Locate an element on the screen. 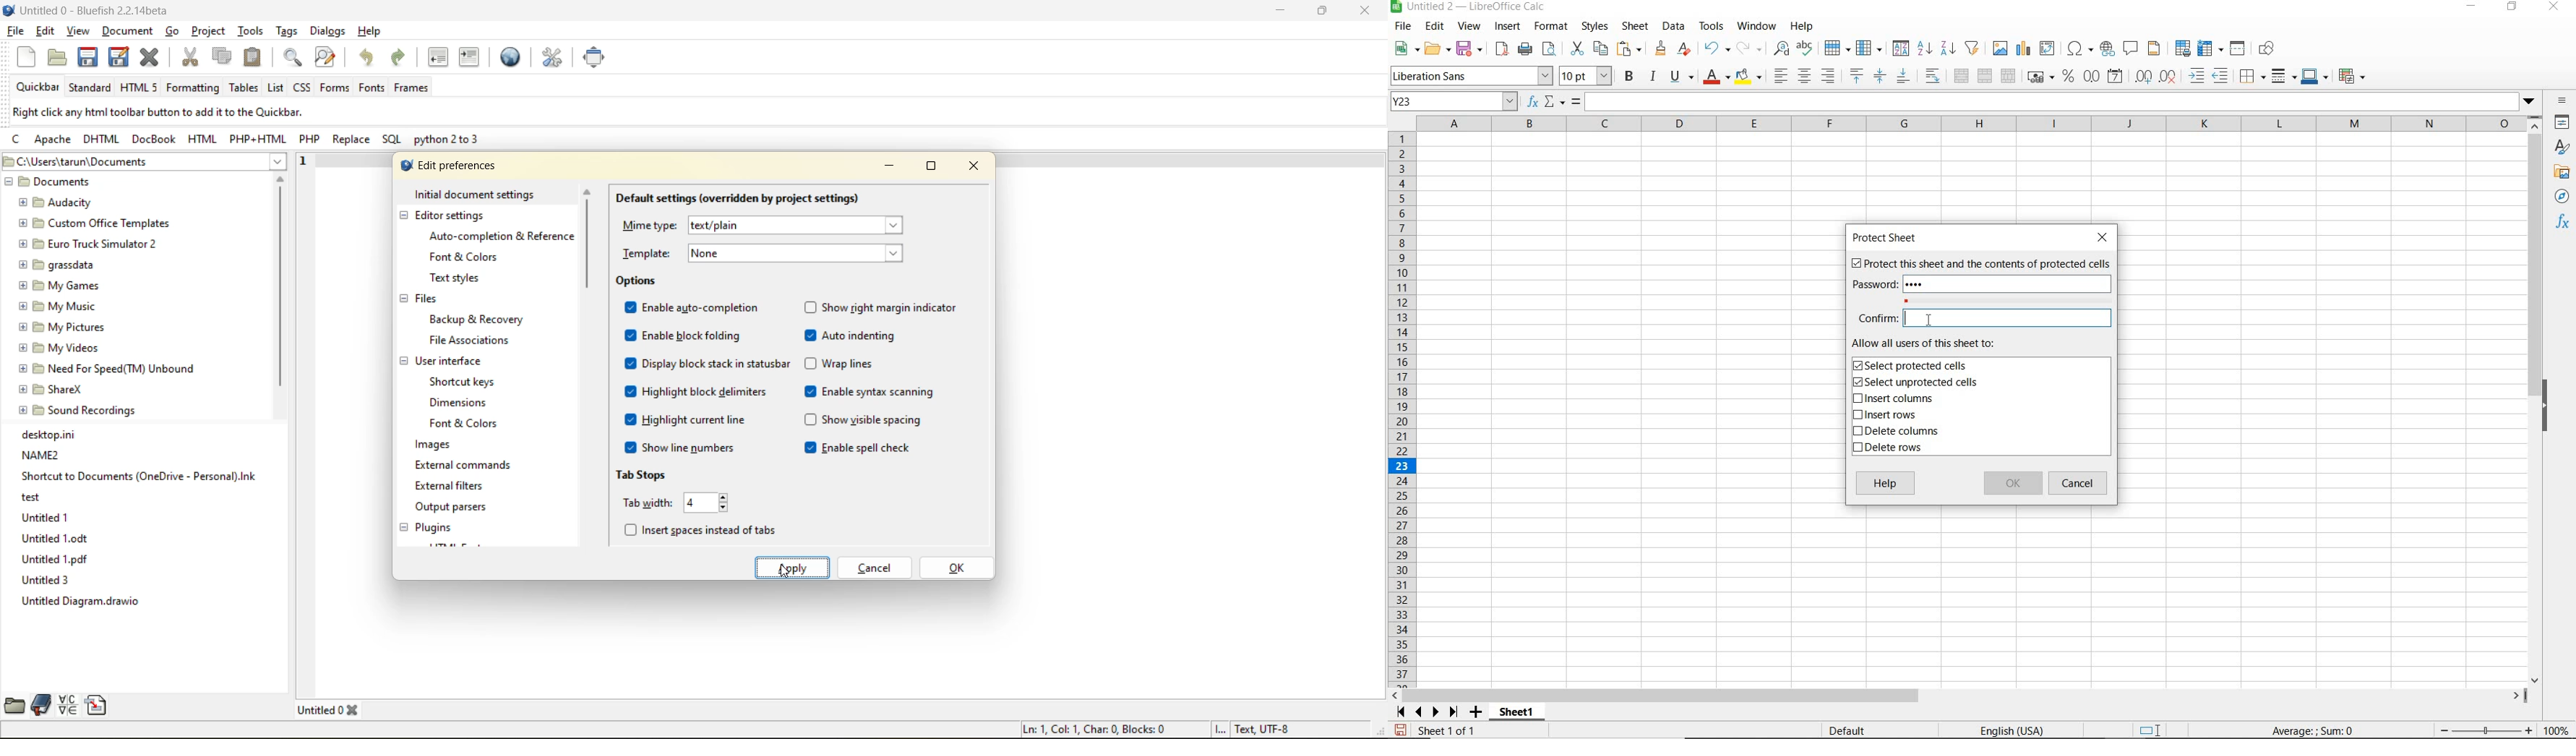 The image size is (2576, 756). STYLES is located at coordinates (1594, 26).